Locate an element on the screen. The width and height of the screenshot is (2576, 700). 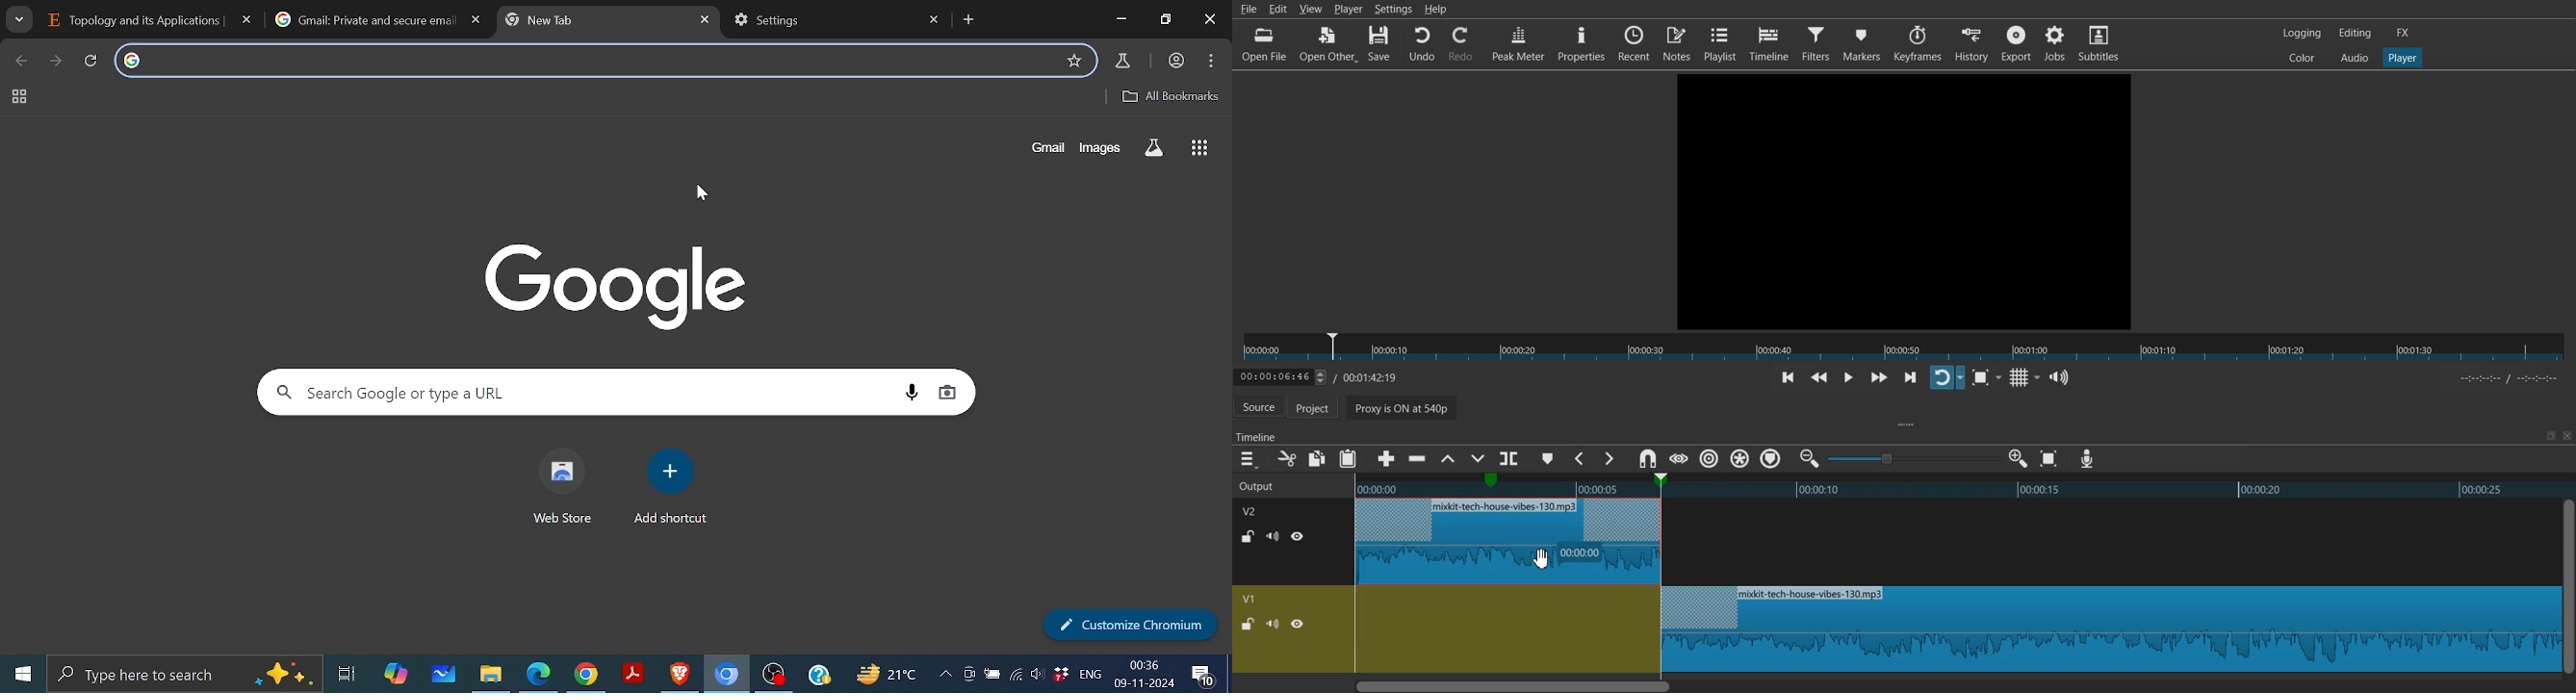
Colors is located at coordinates (2302, 57).